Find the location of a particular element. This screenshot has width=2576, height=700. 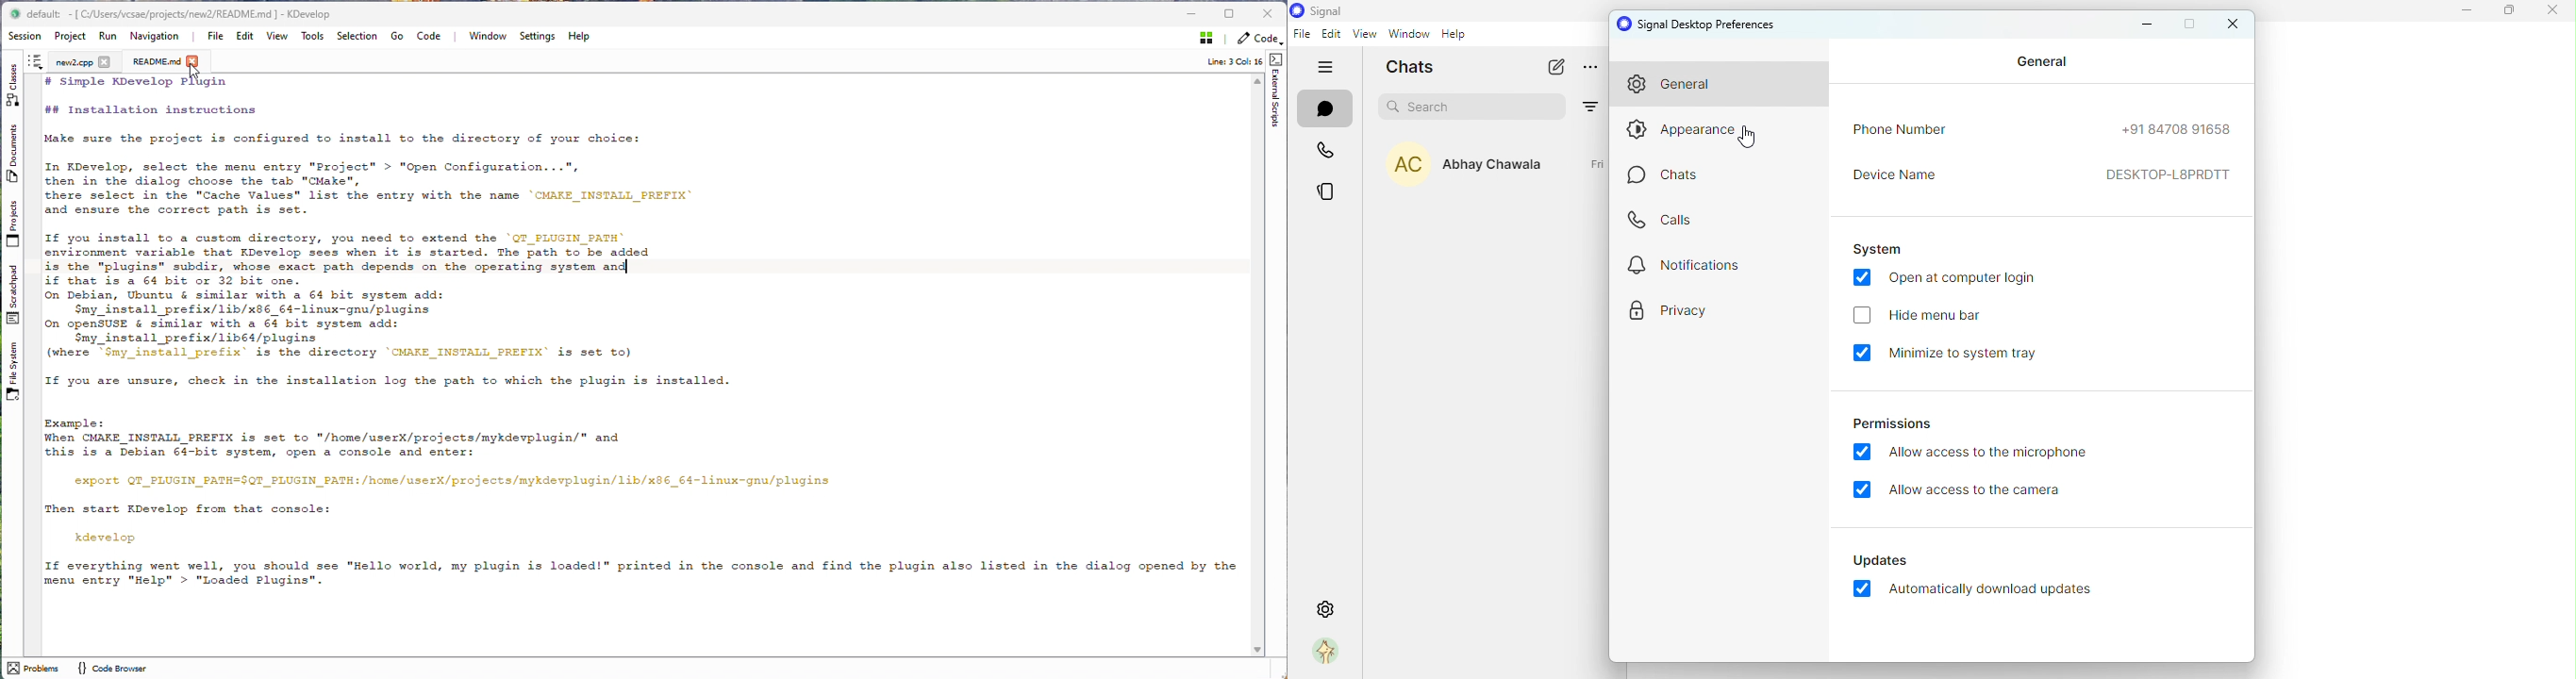

icon is located at coordinates (1323, 11).